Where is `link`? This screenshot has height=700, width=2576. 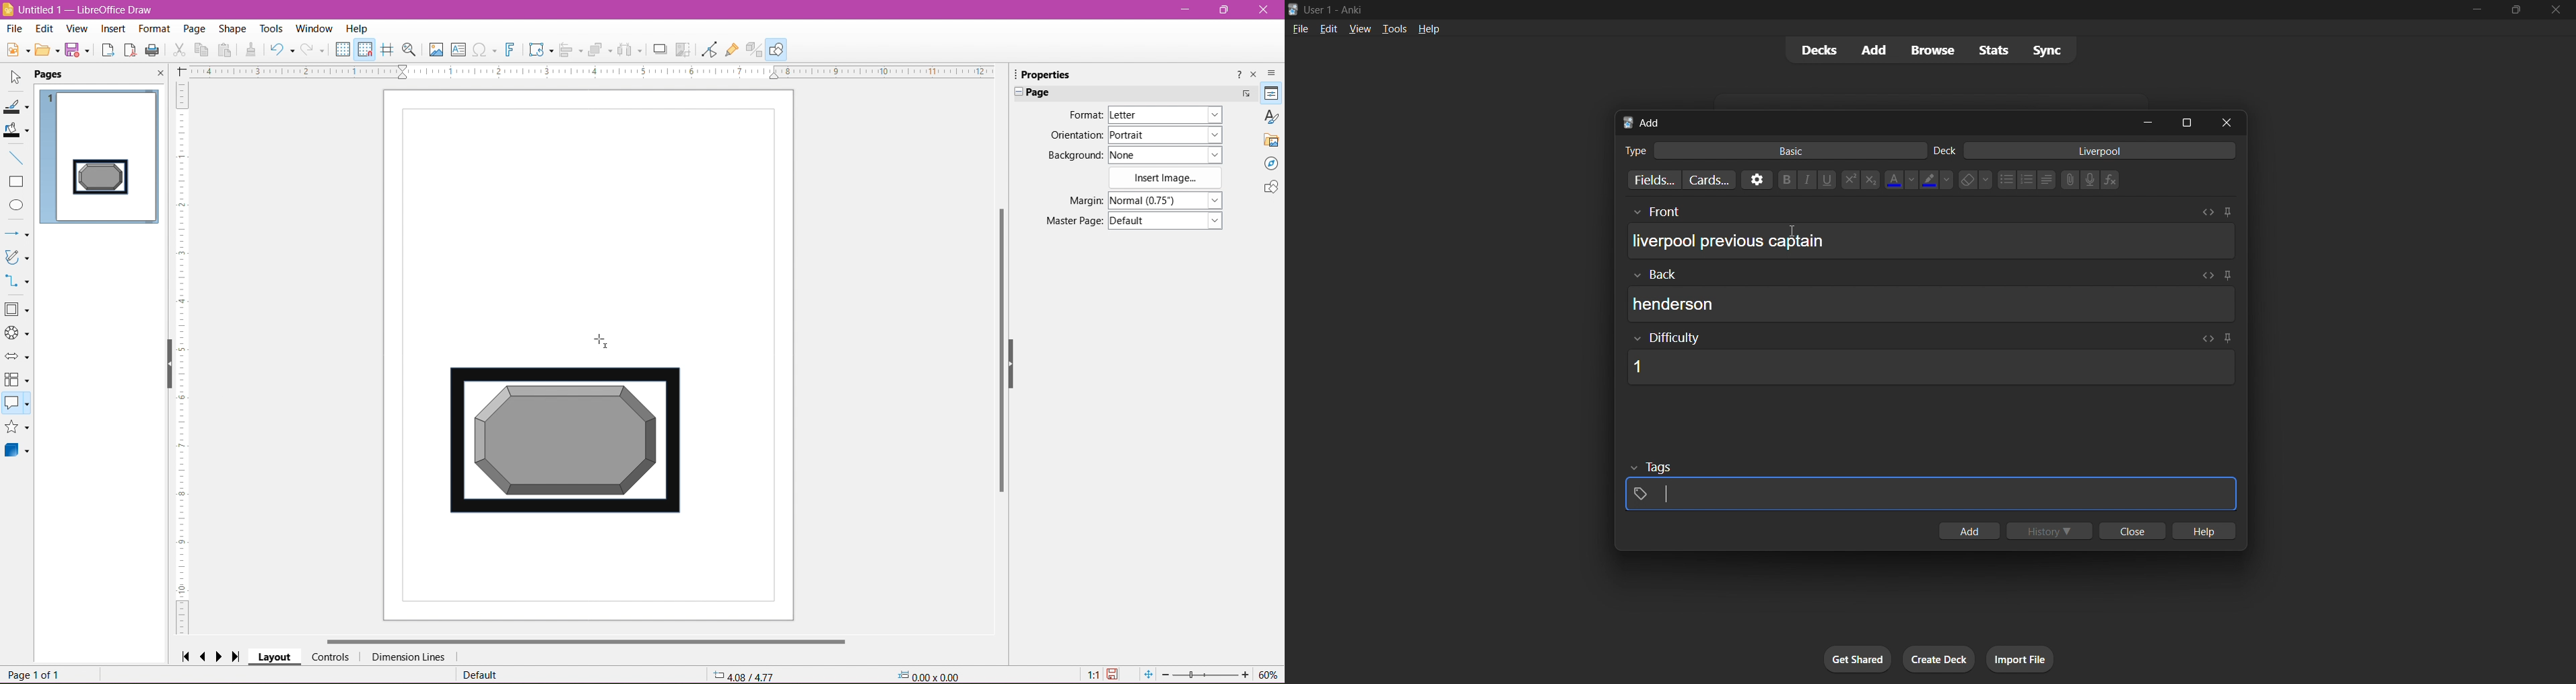
link is located at coordinates (2068, 181).